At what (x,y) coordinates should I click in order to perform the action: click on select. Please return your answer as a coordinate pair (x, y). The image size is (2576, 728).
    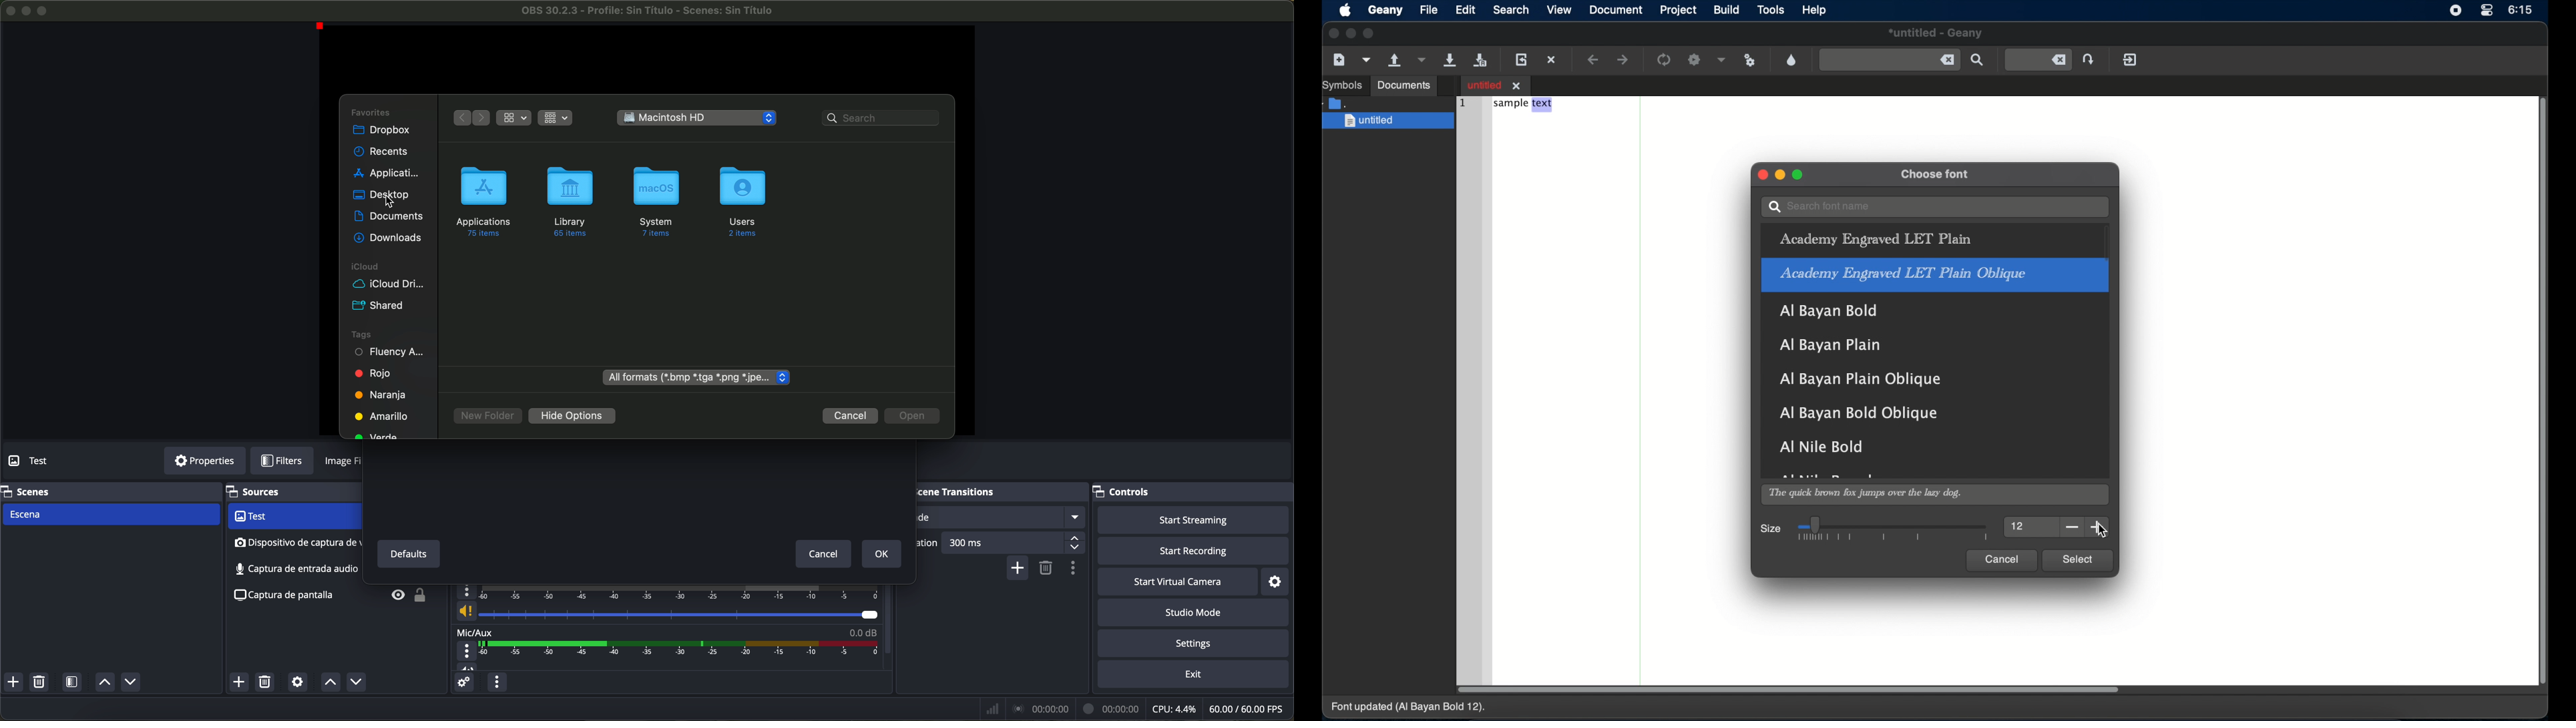
    Looking at the image, I should click on (2077, 561).